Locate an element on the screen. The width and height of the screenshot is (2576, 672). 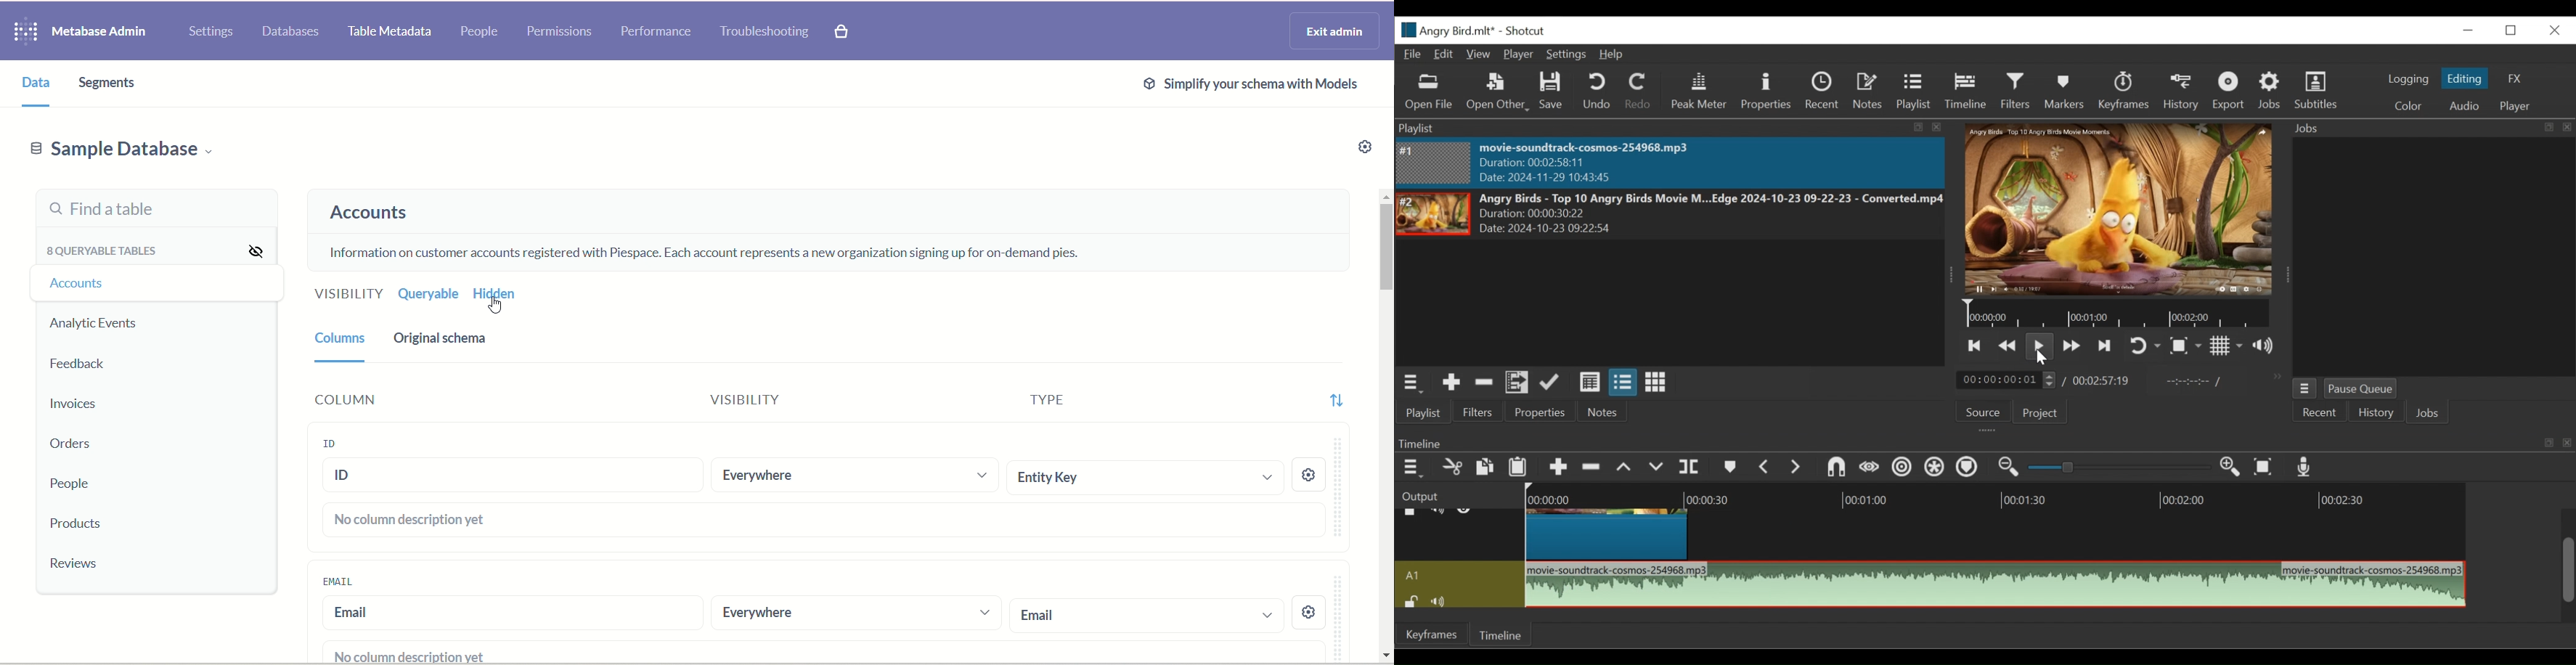
performance is located at coordinates (656, 33).